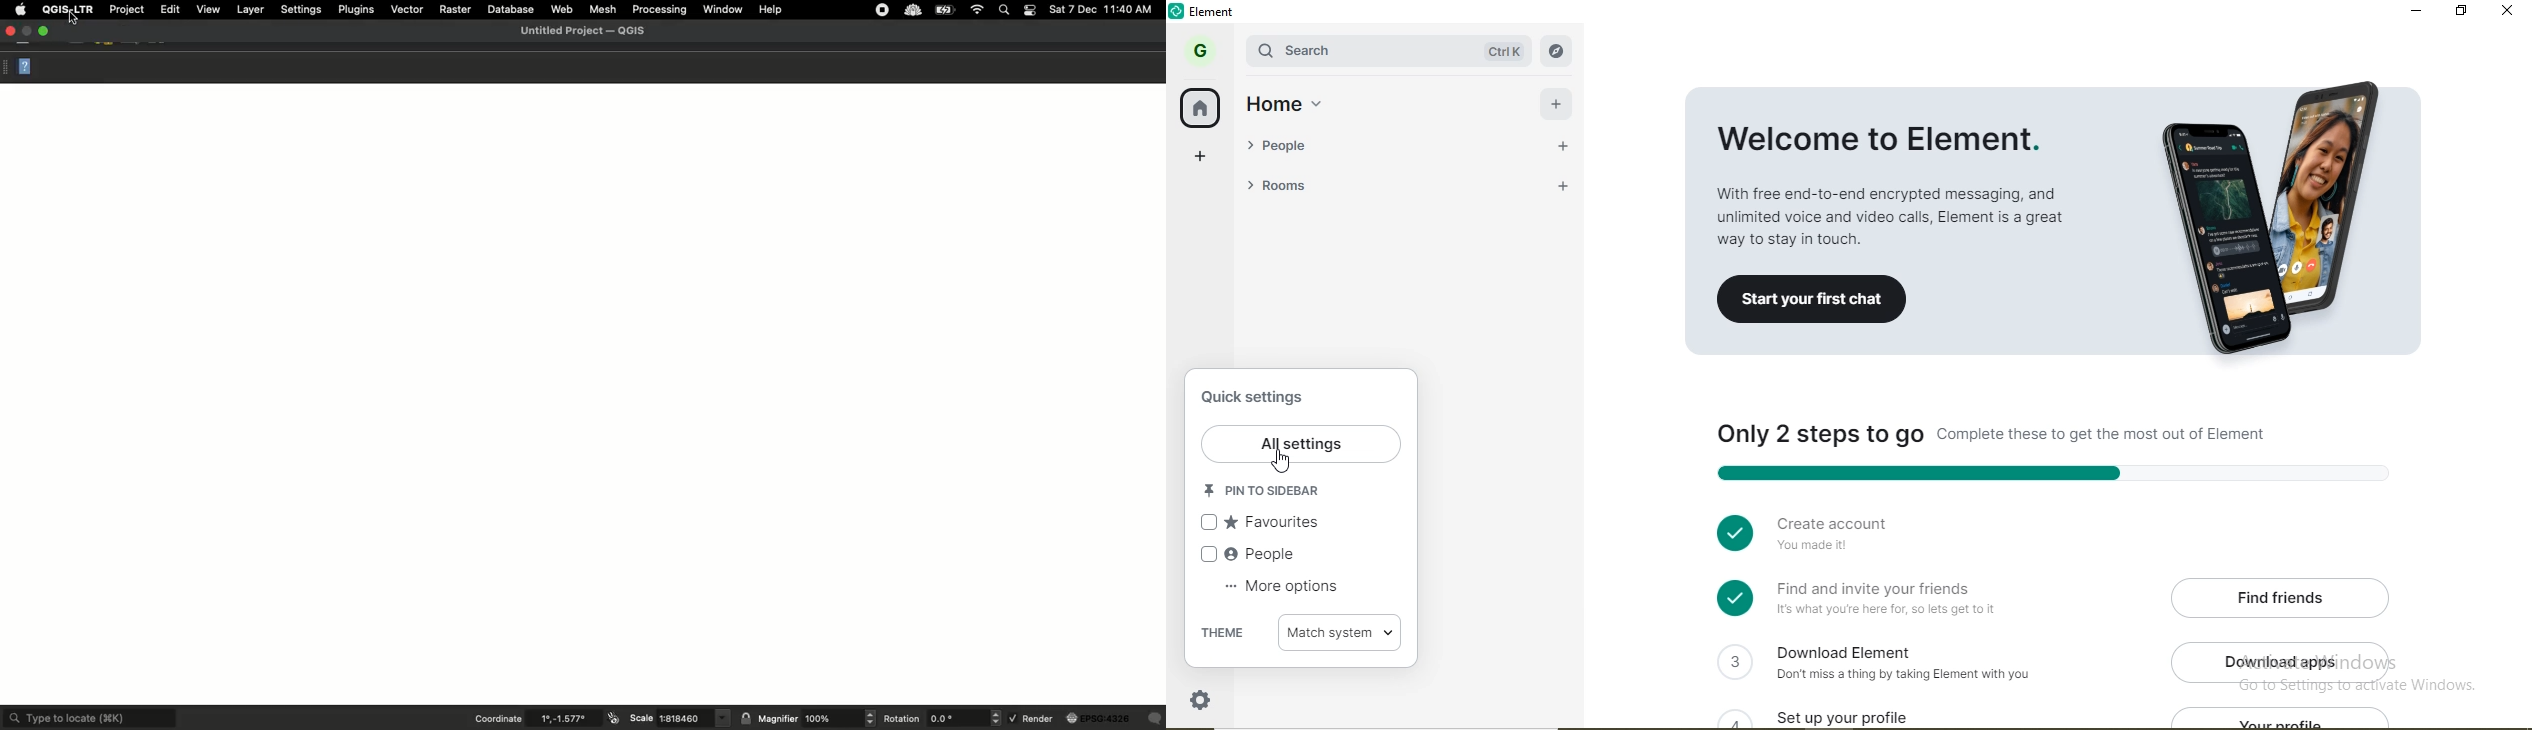  I want to click on G, so click(1199, 50).